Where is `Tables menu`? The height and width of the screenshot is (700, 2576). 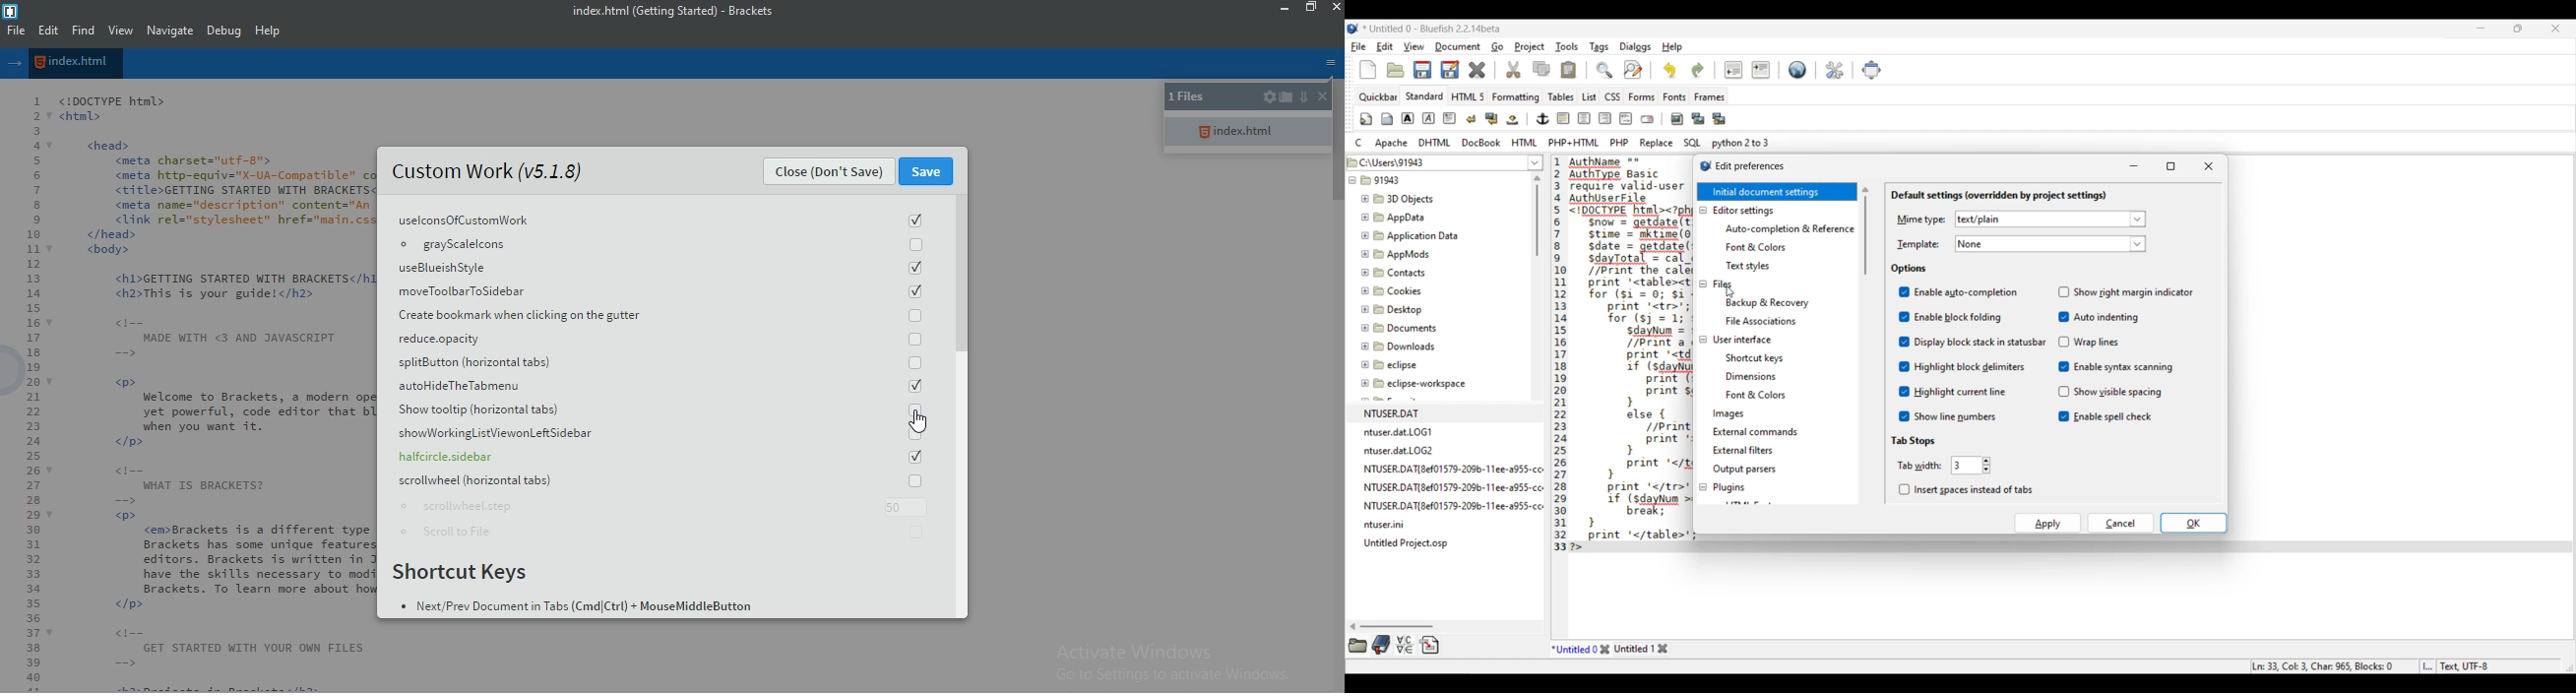
Tables menu is located at coordinates (1561, 97).